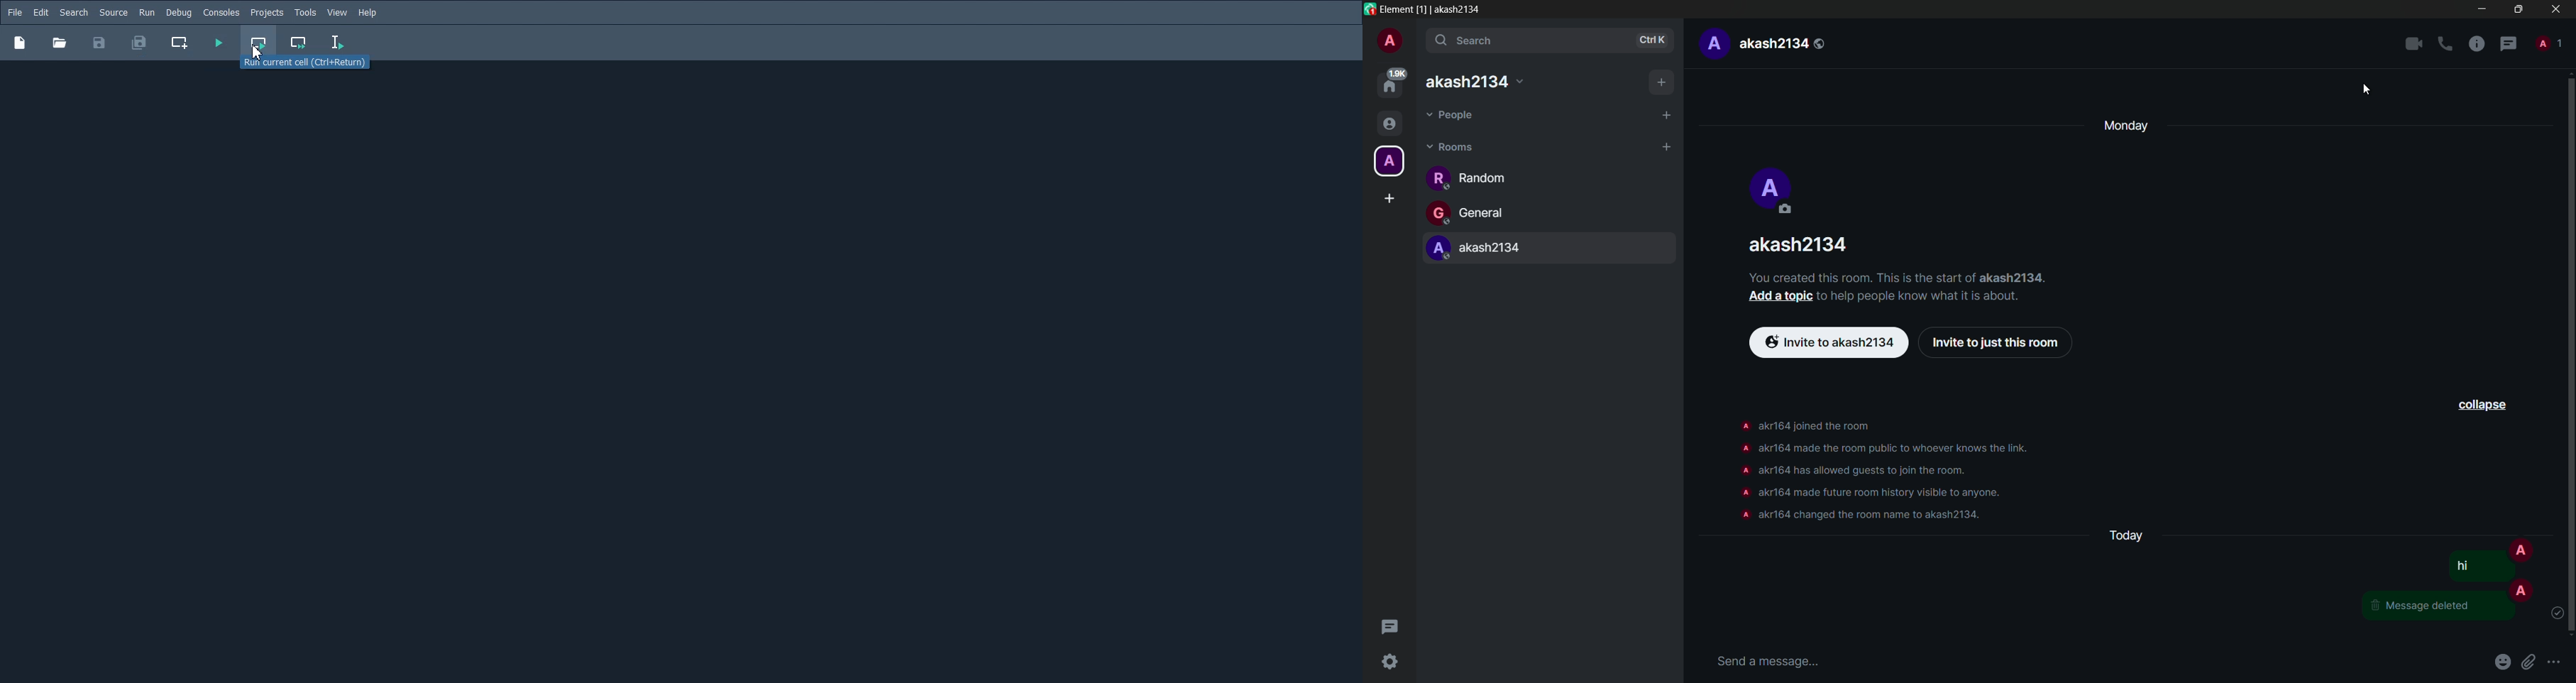 Image resolution: width=2576 pixels, height=700 pixels. Describe the element at coordinates (1388, 125) in the screenshot. I see `people icon` at that location.